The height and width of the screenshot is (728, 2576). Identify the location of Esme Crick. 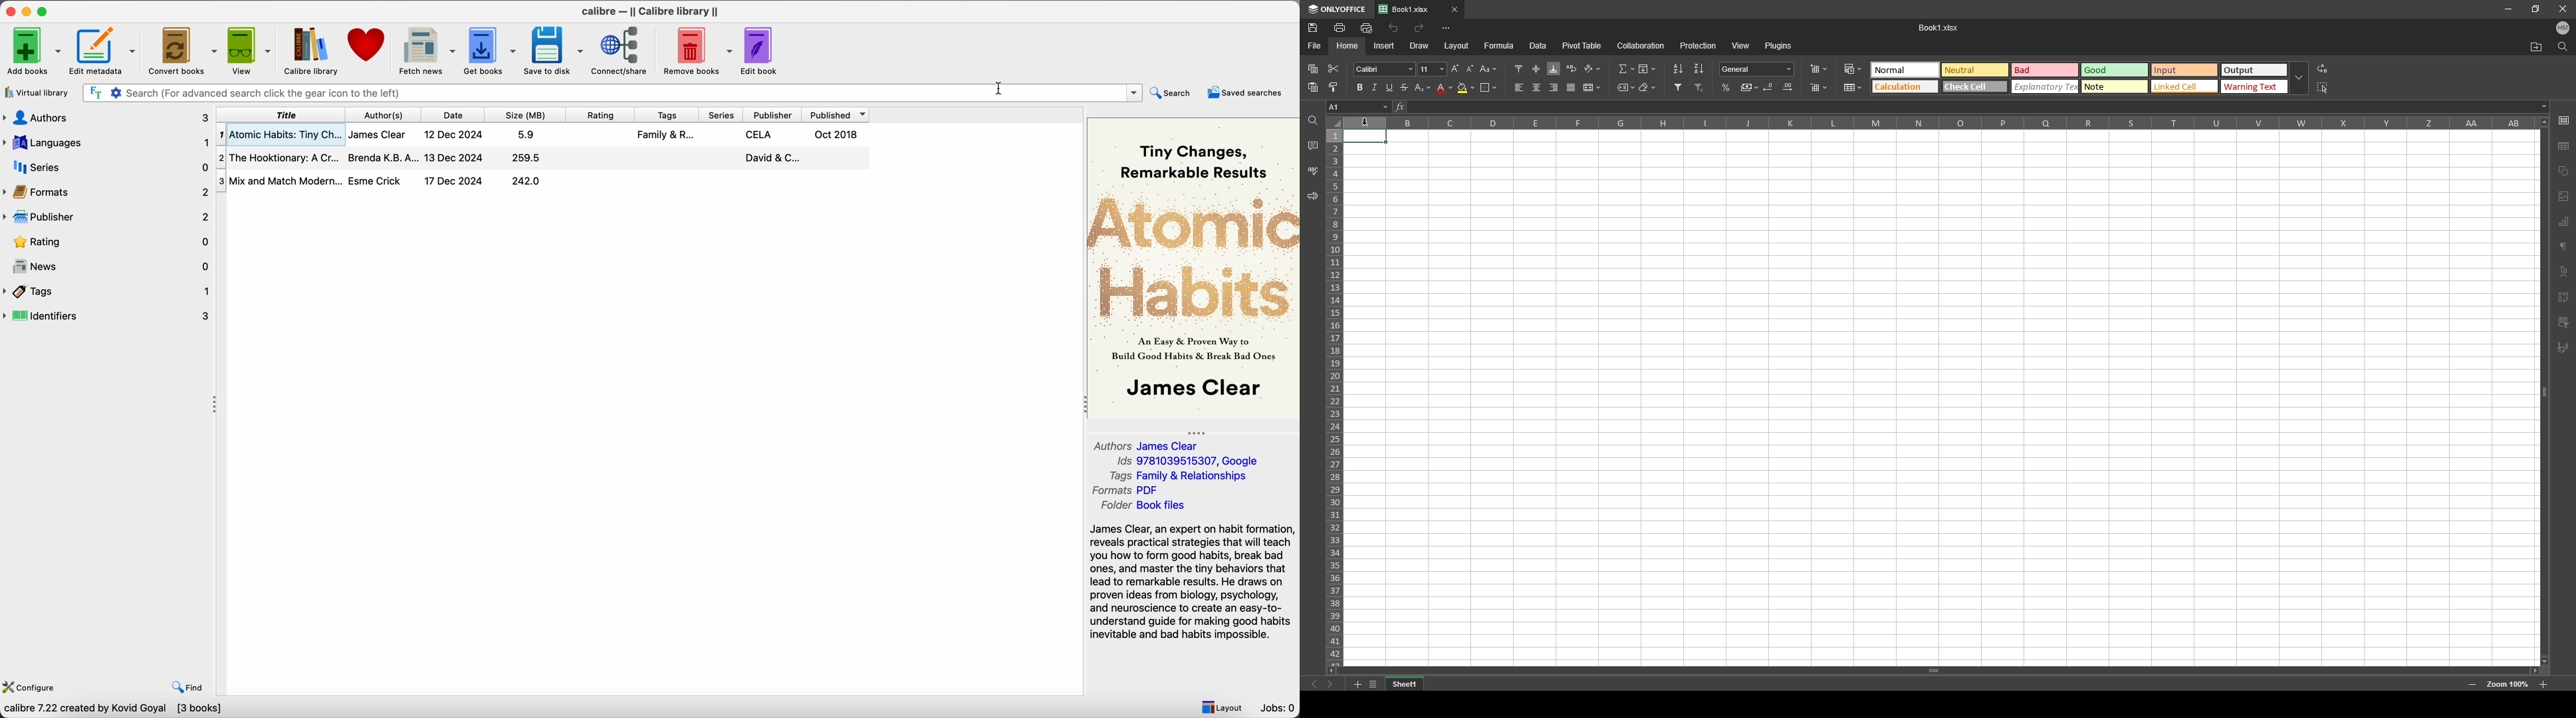
(374, 181).